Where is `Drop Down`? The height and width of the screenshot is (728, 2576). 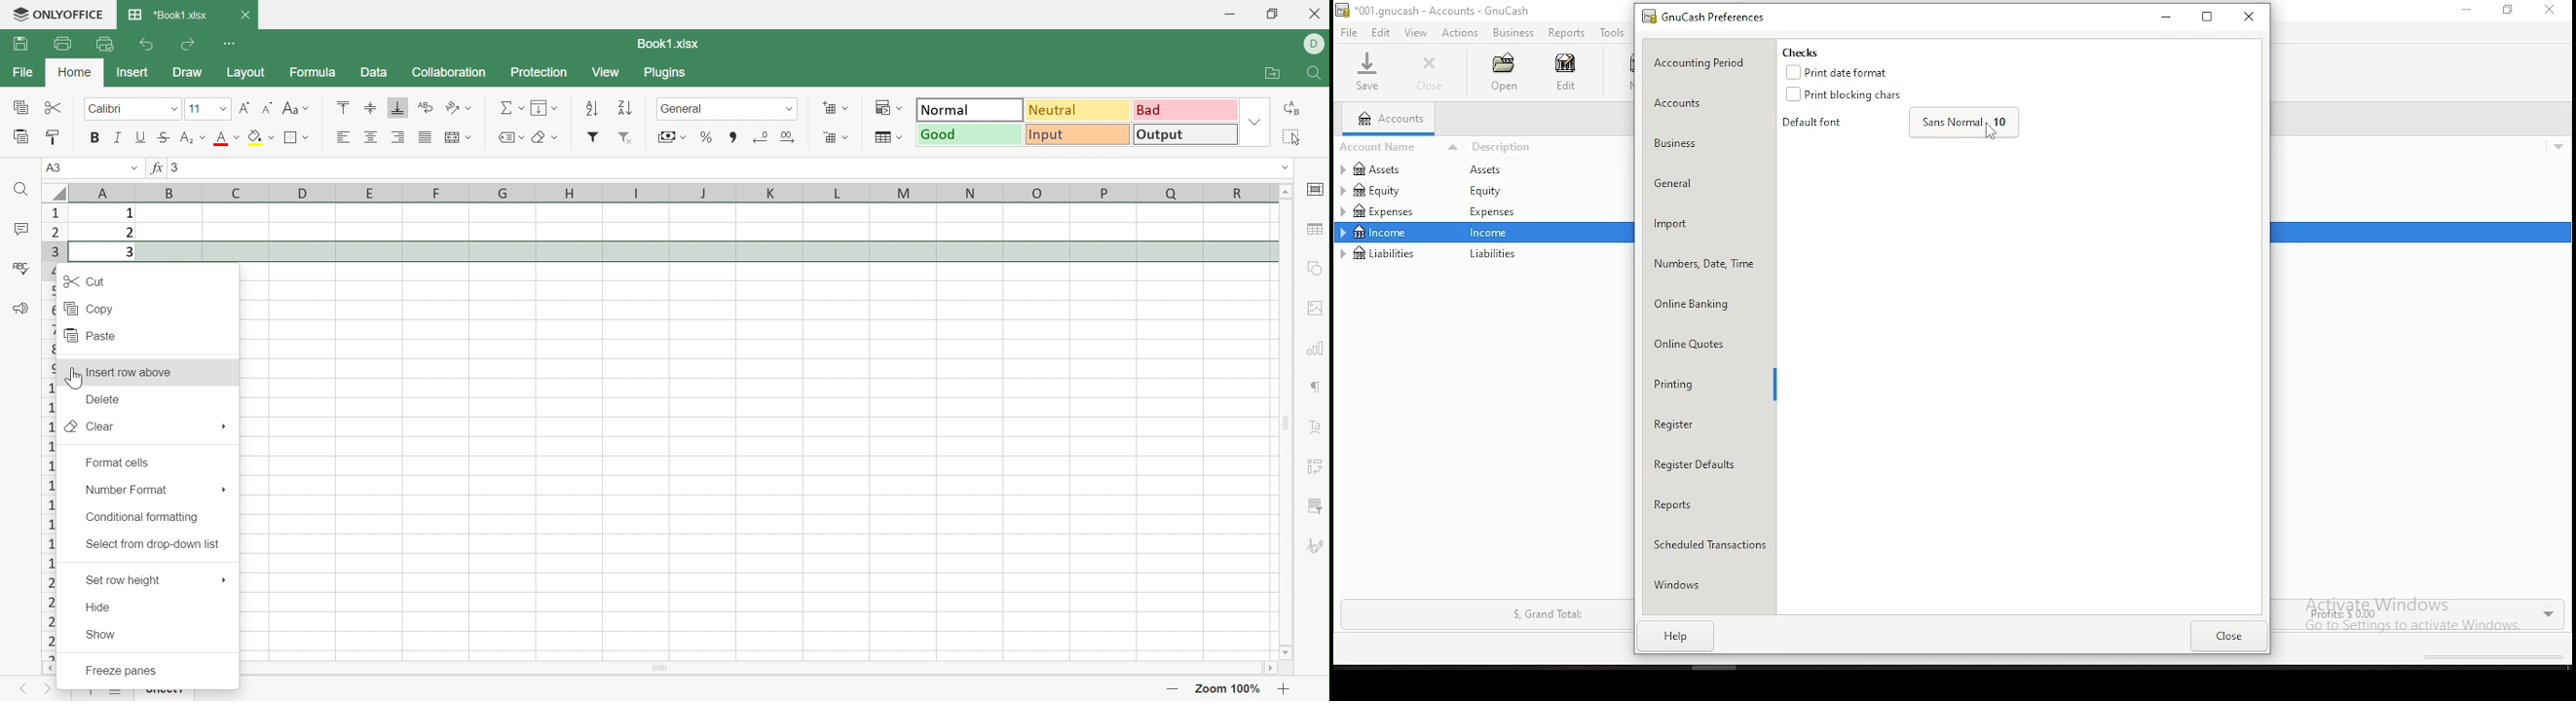 Drop Down is located at coordinates (272, 137).